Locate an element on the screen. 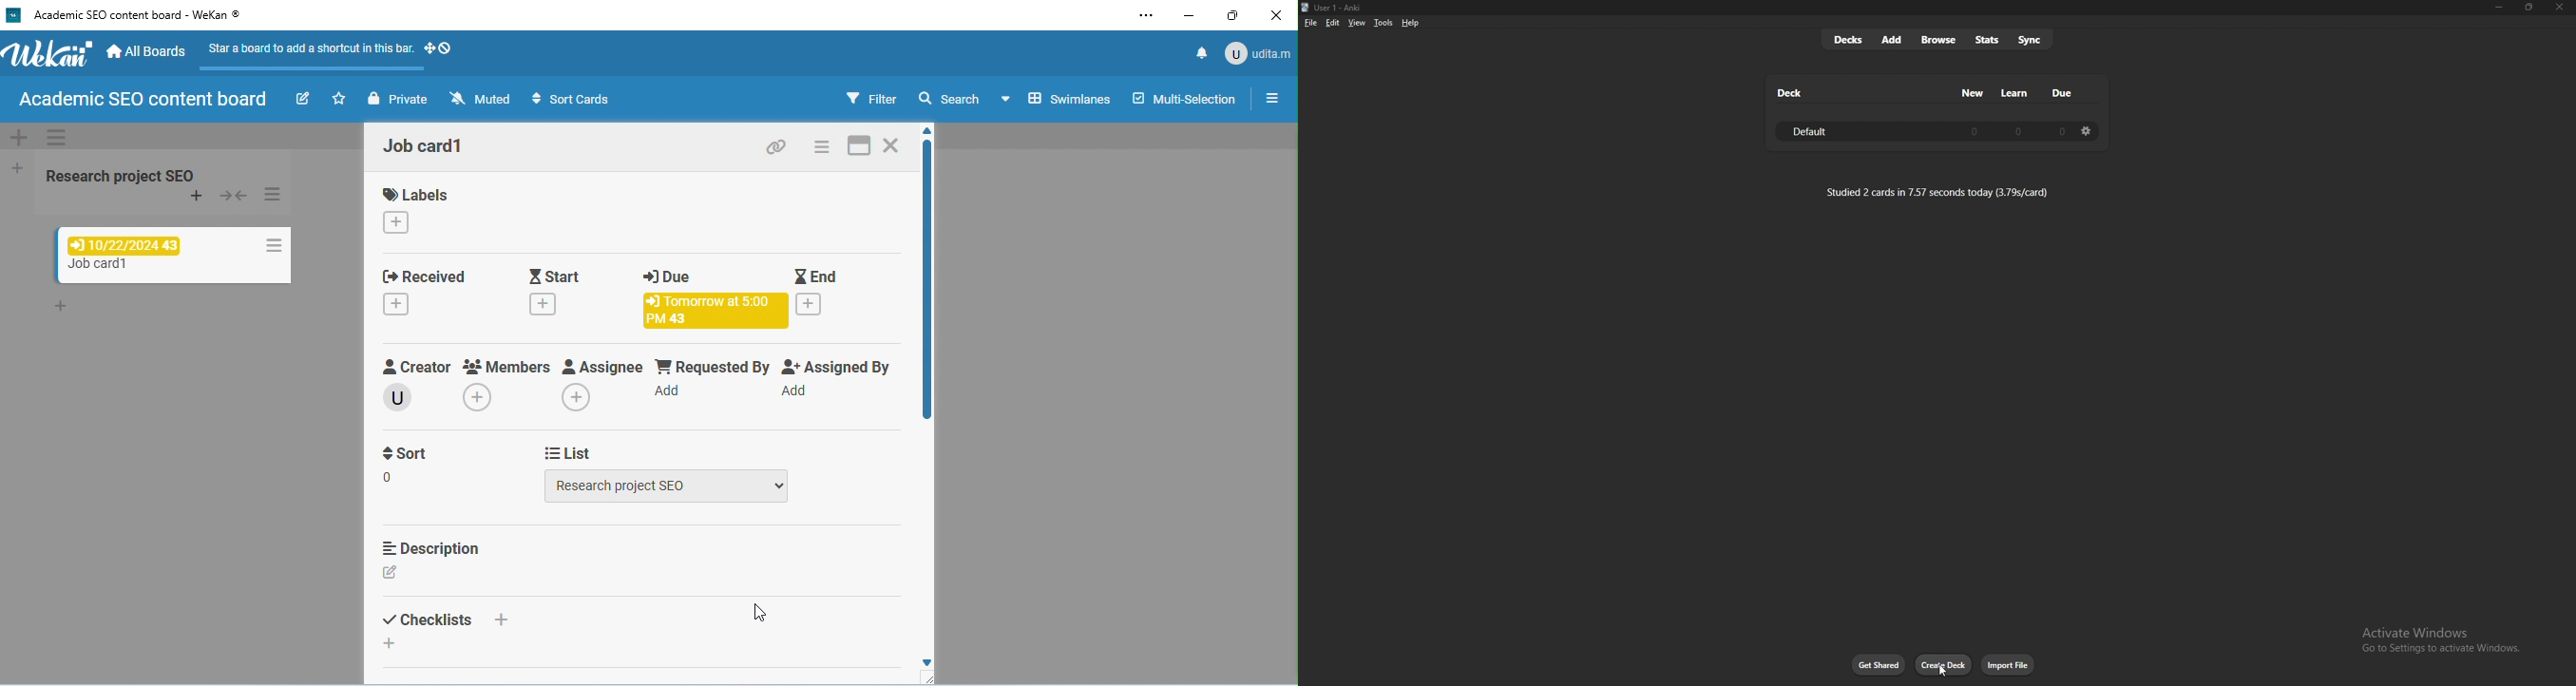  add list is located at coordinates (19, 169).